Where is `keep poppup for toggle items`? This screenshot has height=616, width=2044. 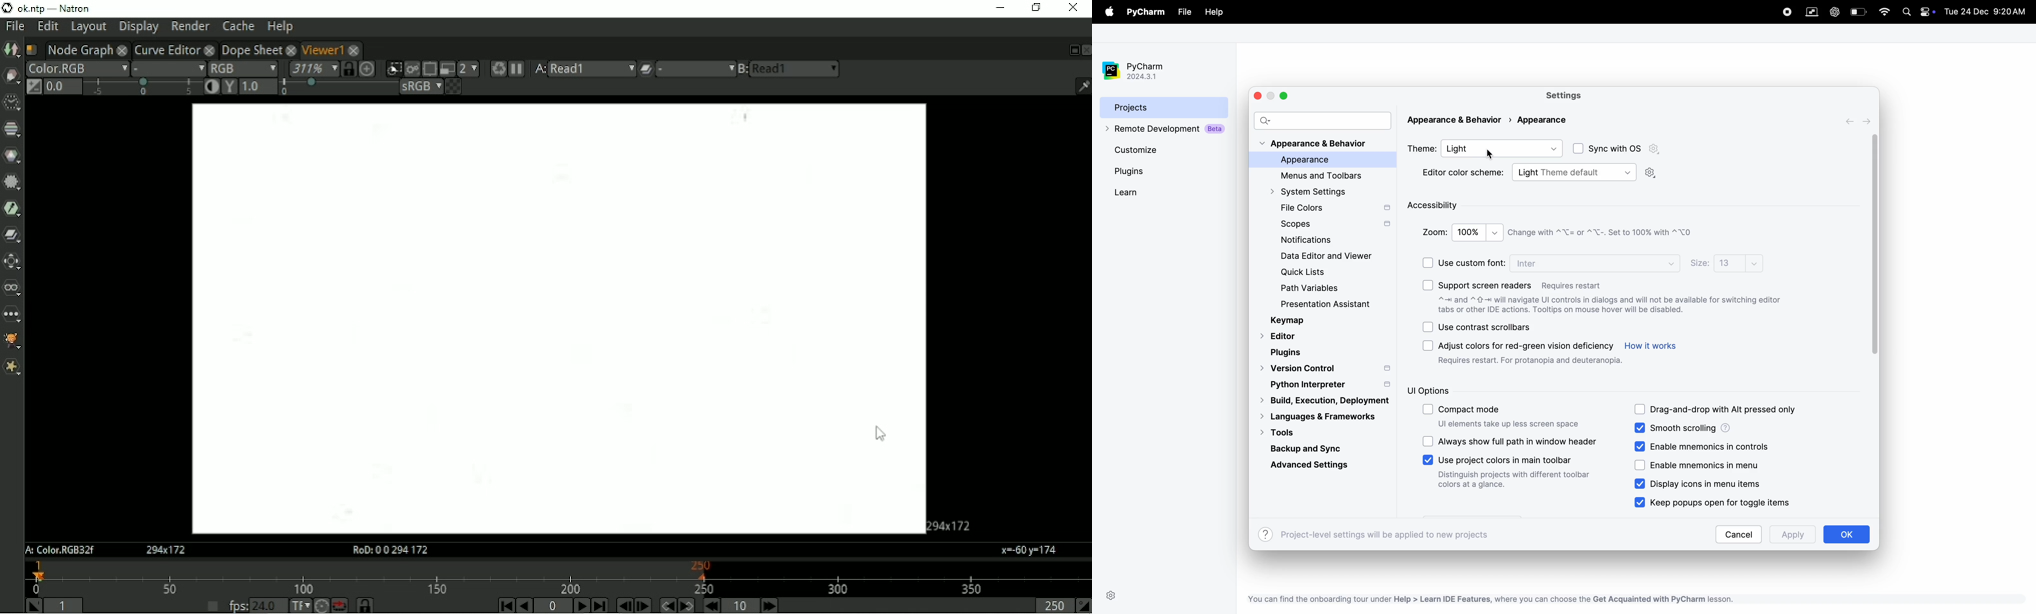
keep poppup for toggle items is located at coordinates (1728, 501).